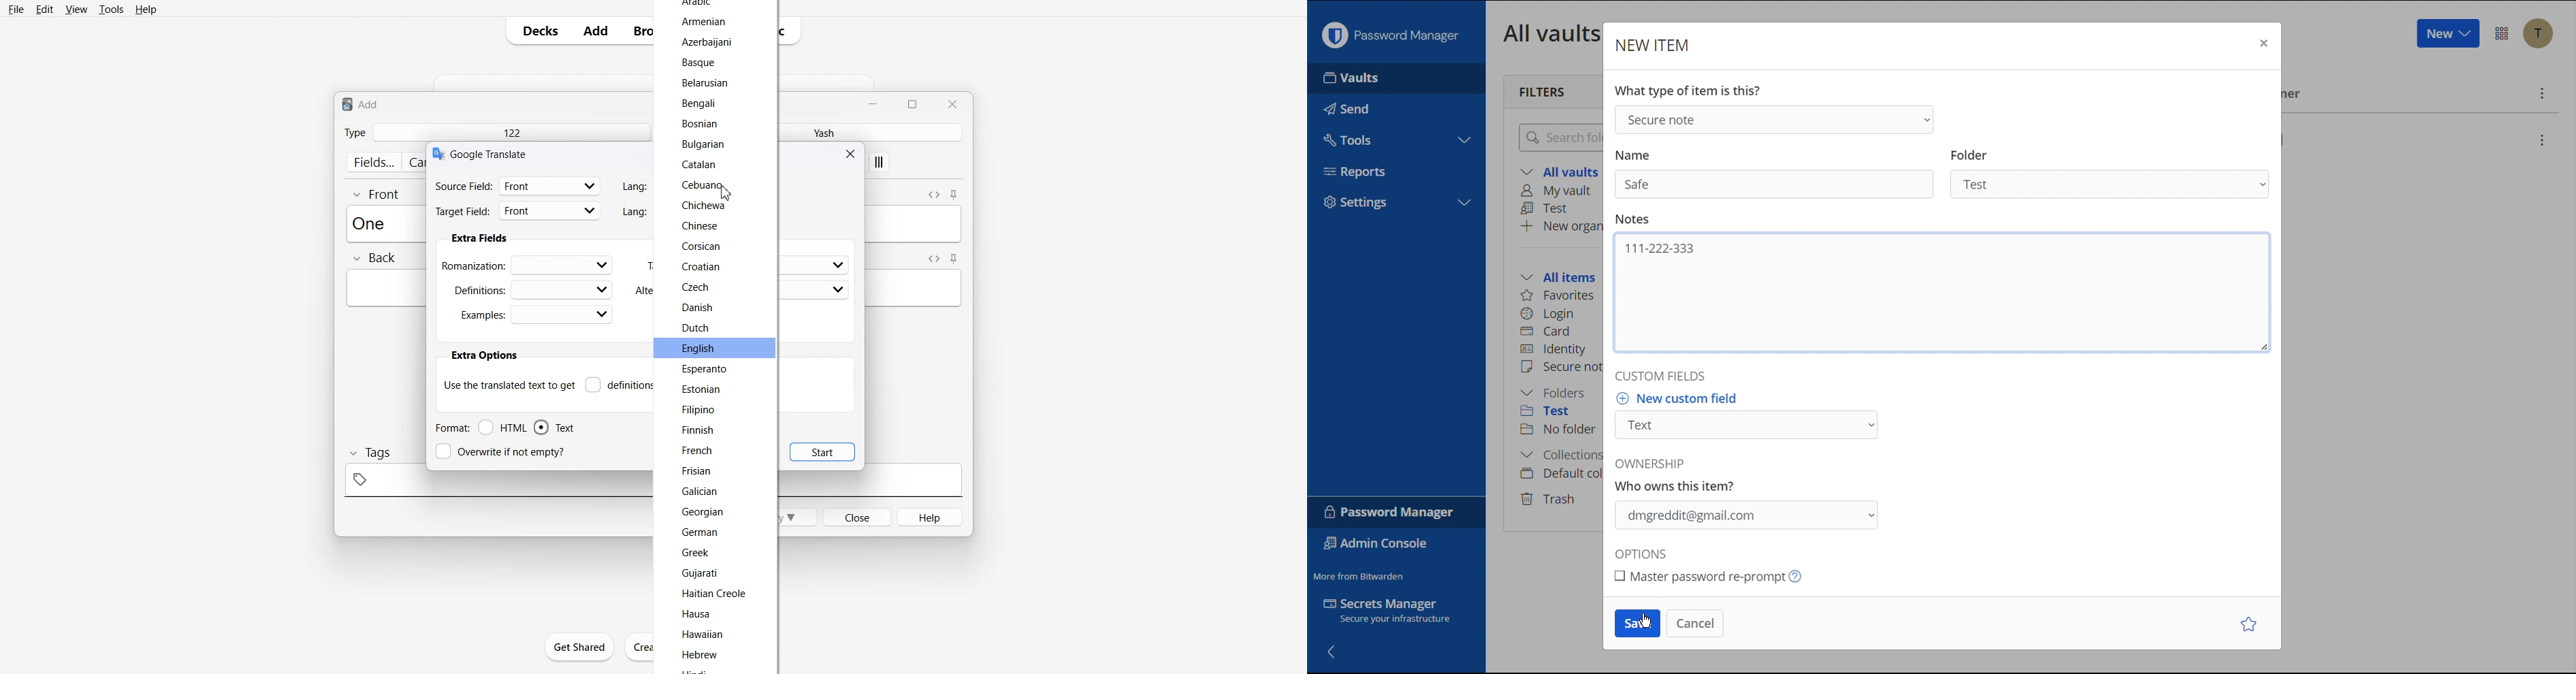 This screenshot has width=2576, height=700. What do you see at coordinates (1777, 257) in the screenshot?
I see `Cursor` at bounding box center [1777, 257].